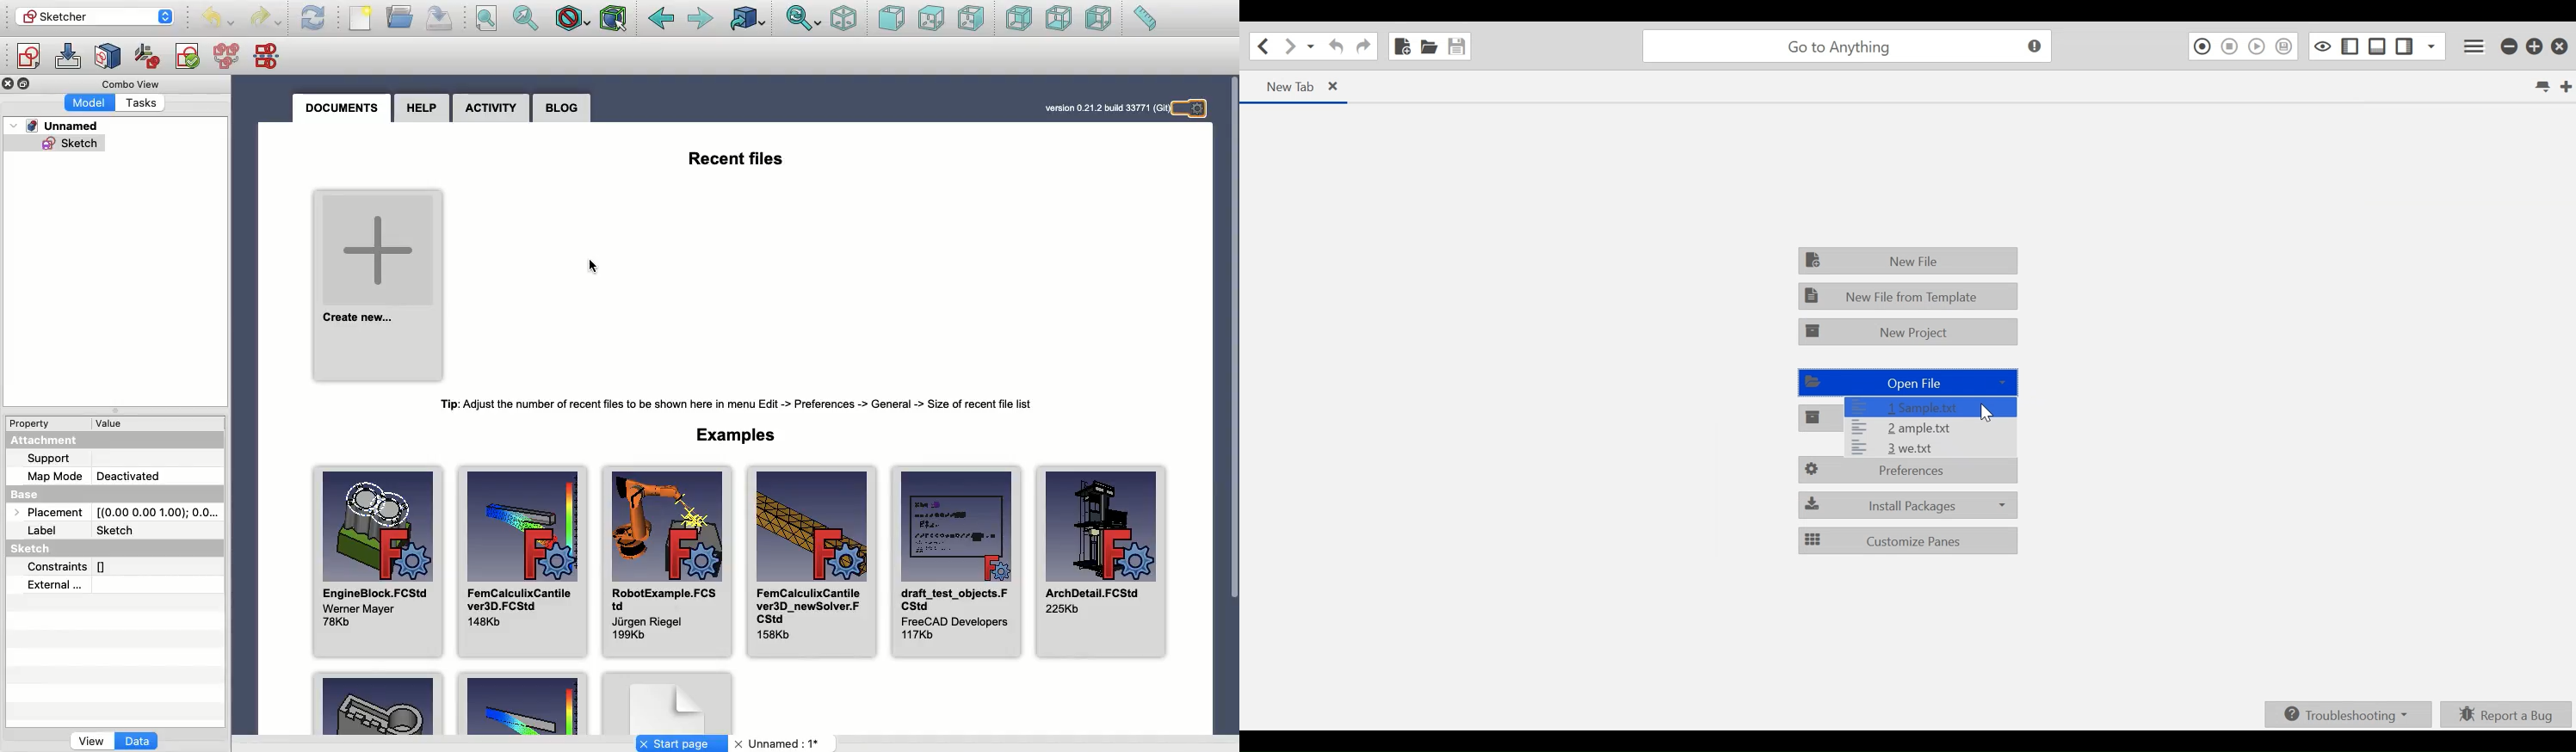 This screenshot has height=756, width=2576. What do you see at coordinates (890, 20) in the screenshot?
I see `Front` at bounding box center [890, 20].